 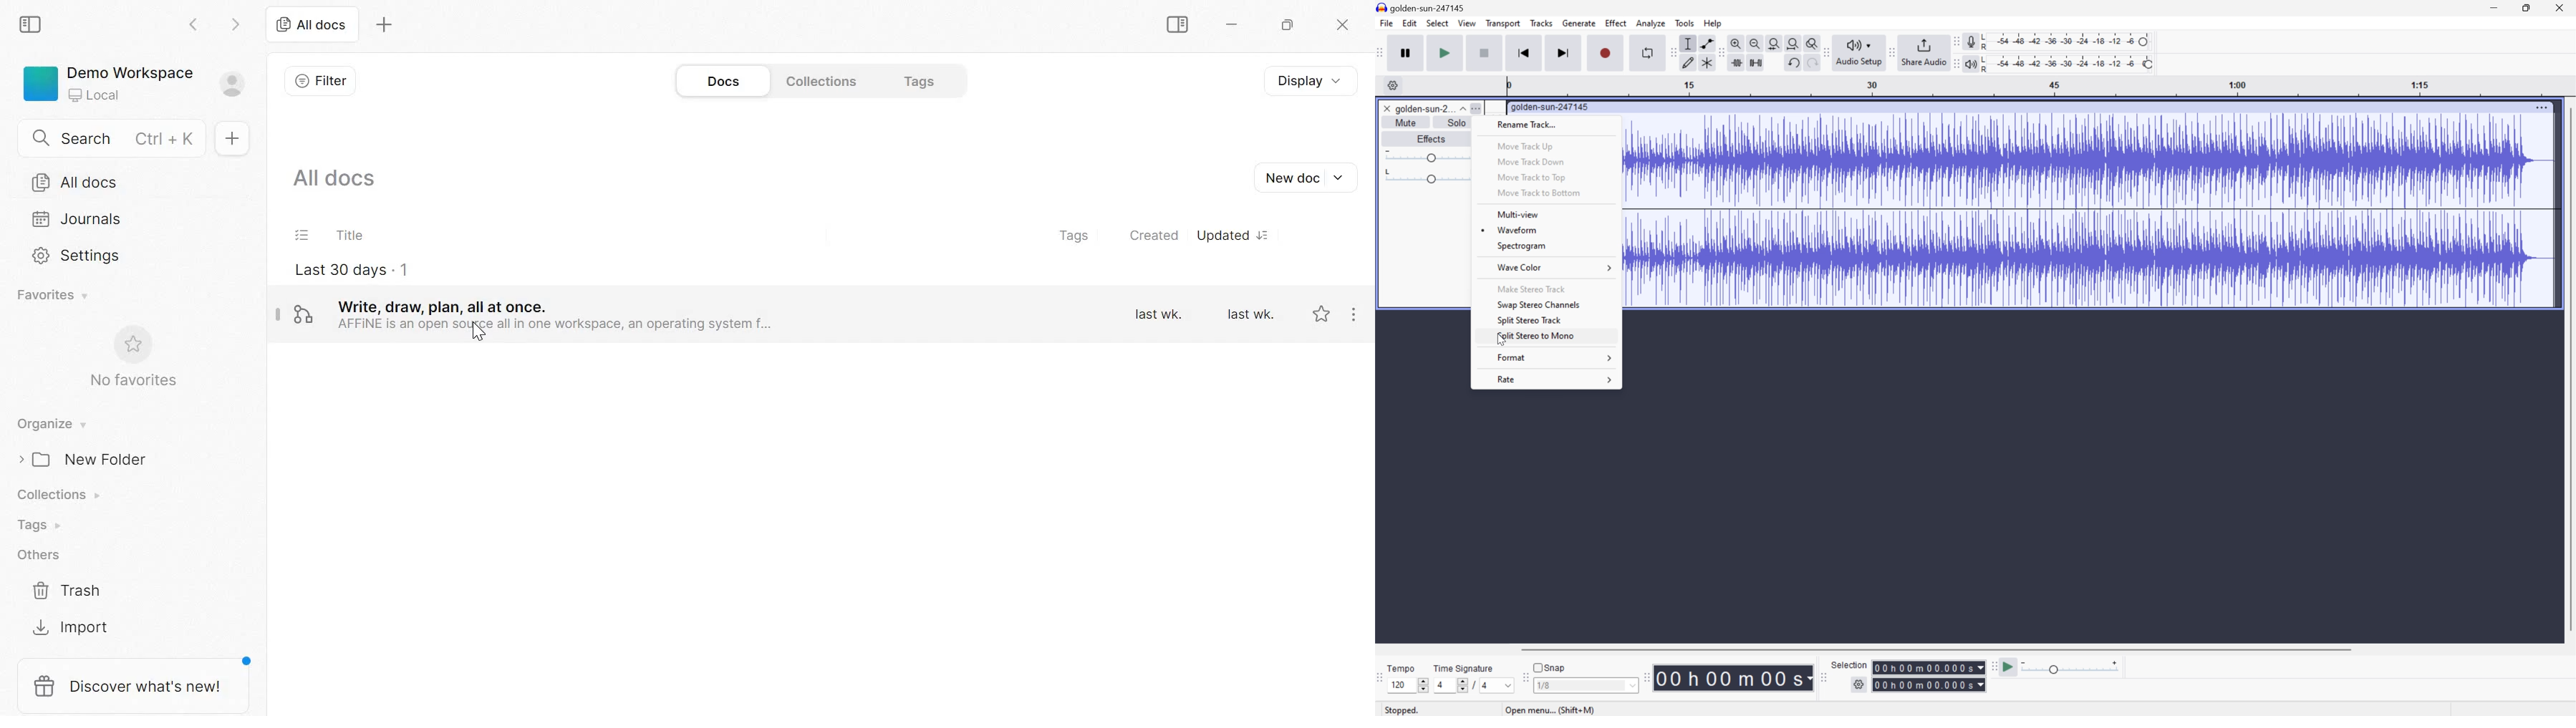 I want to click on Audacity selection toolbar, so click(x=1820, y=675).